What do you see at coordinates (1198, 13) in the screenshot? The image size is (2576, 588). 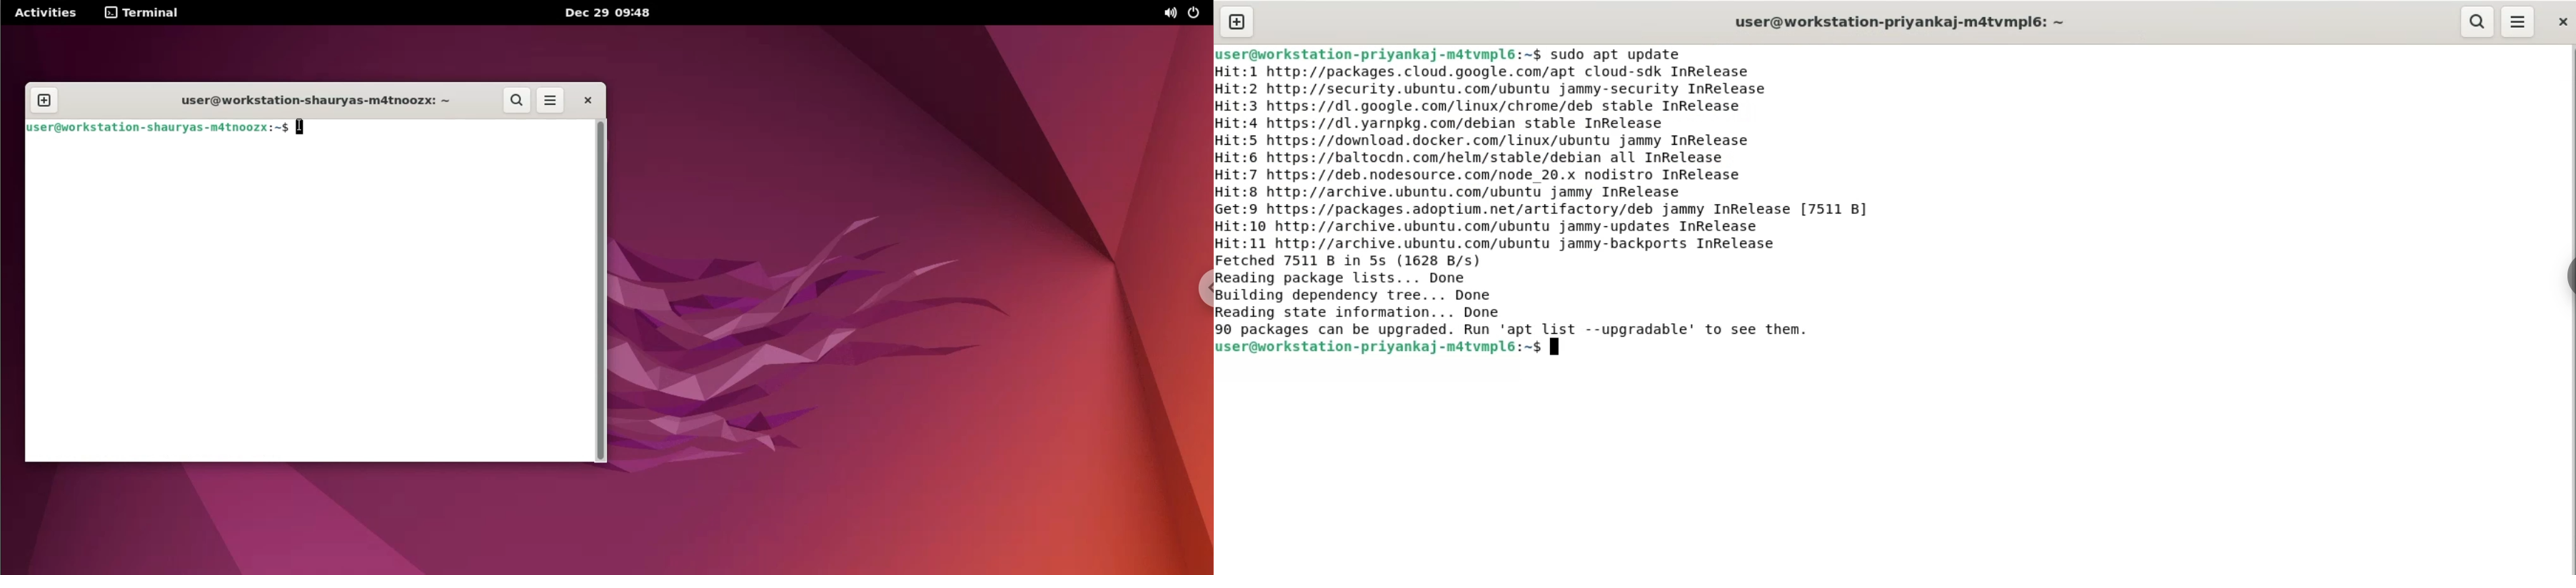 I see `power option` at bounding box center [1198, 13].